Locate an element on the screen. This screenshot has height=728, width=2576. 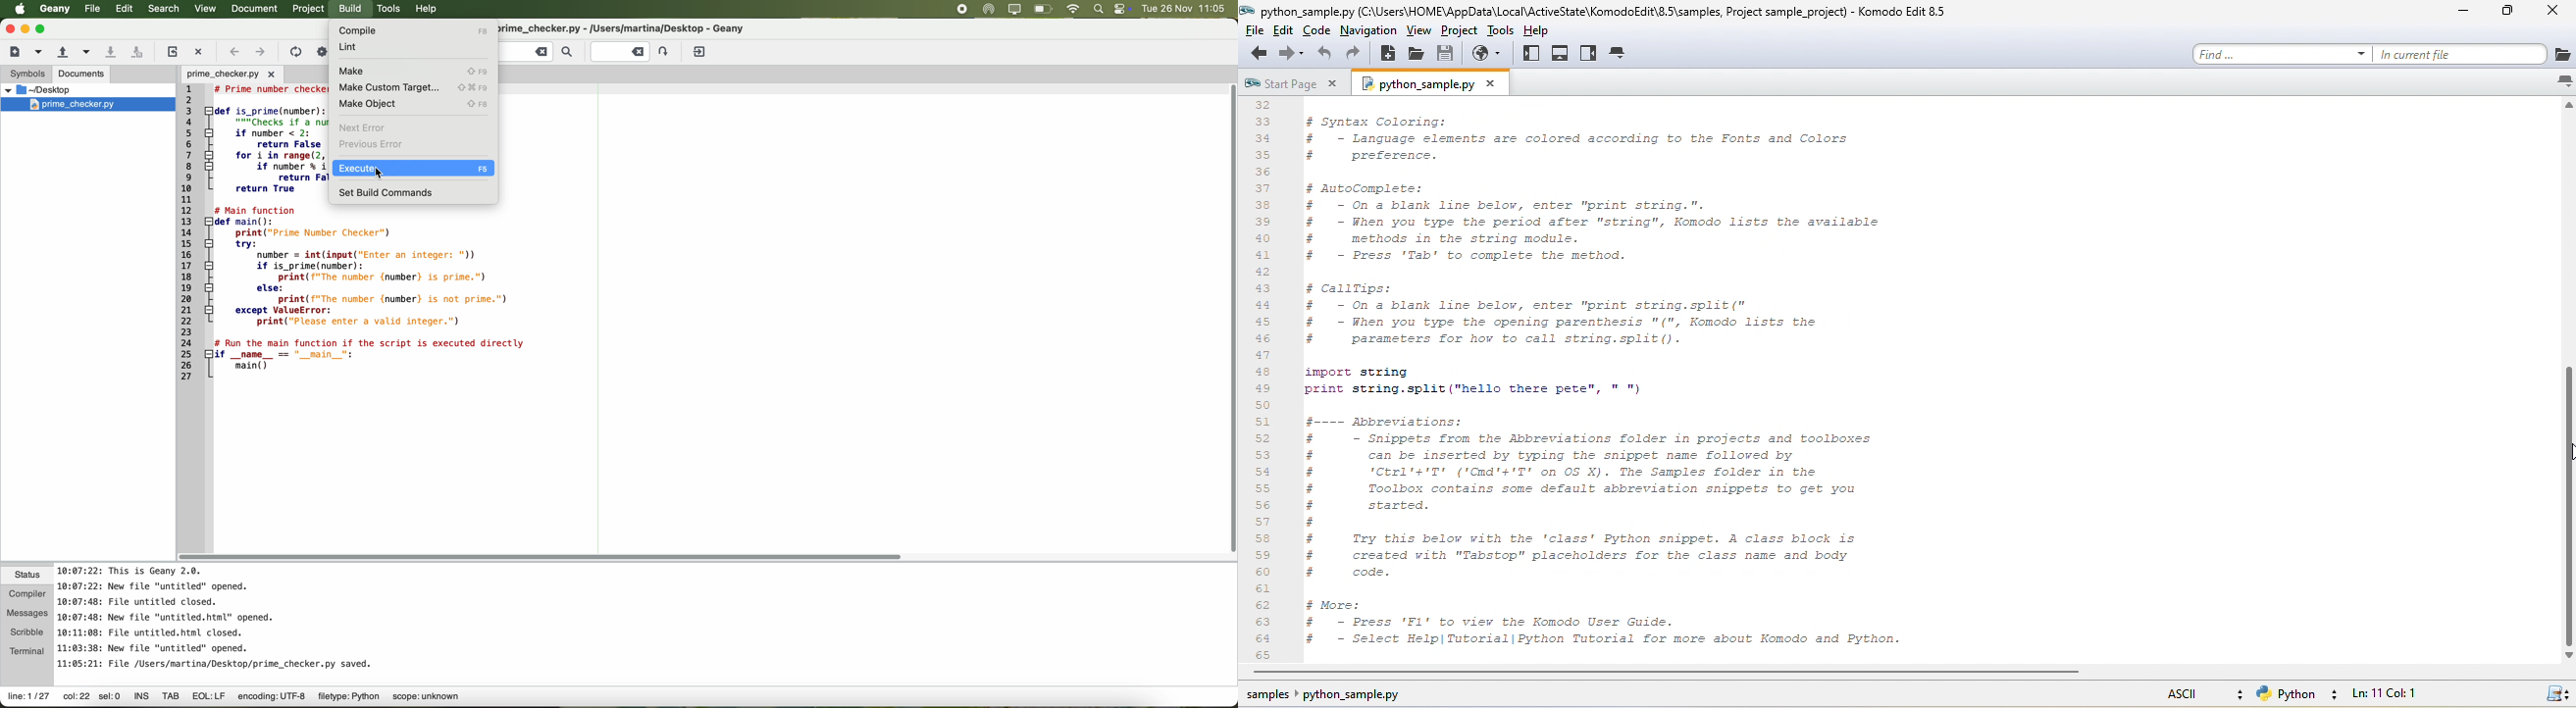
new is located at coordinates (1390, 57).